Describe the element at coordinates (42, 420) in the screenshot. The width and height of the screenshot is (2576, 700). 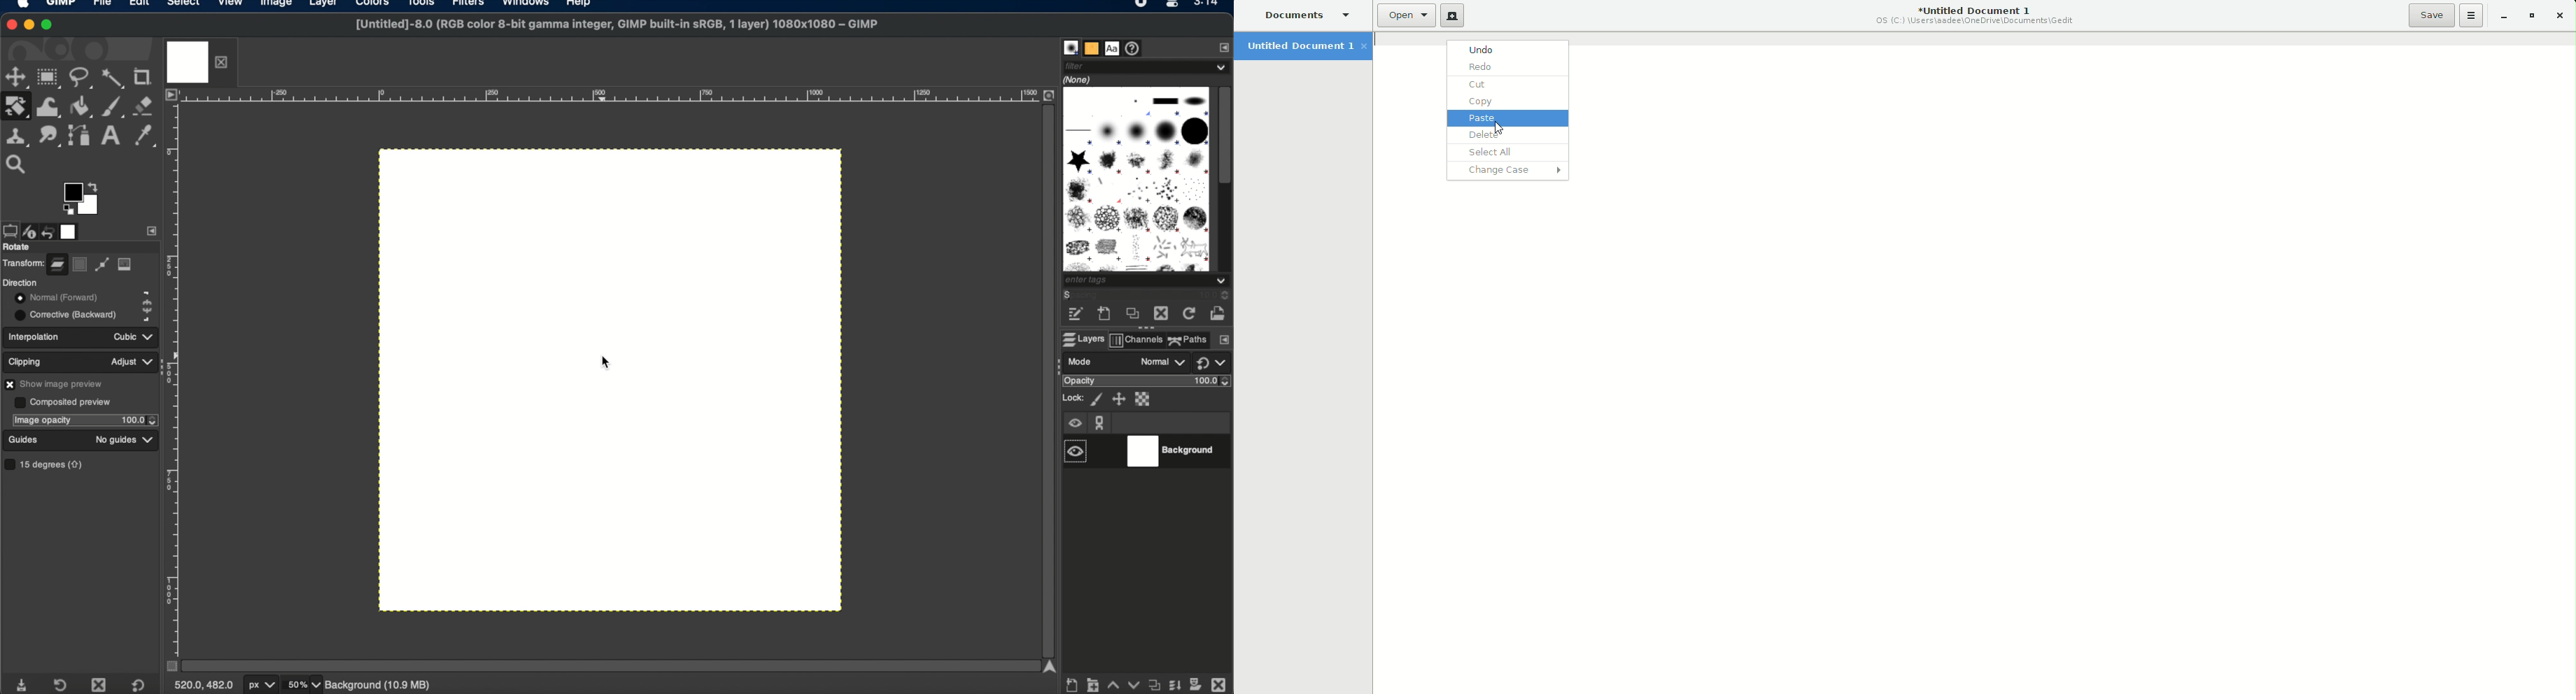
I see `image opacity` at that location.